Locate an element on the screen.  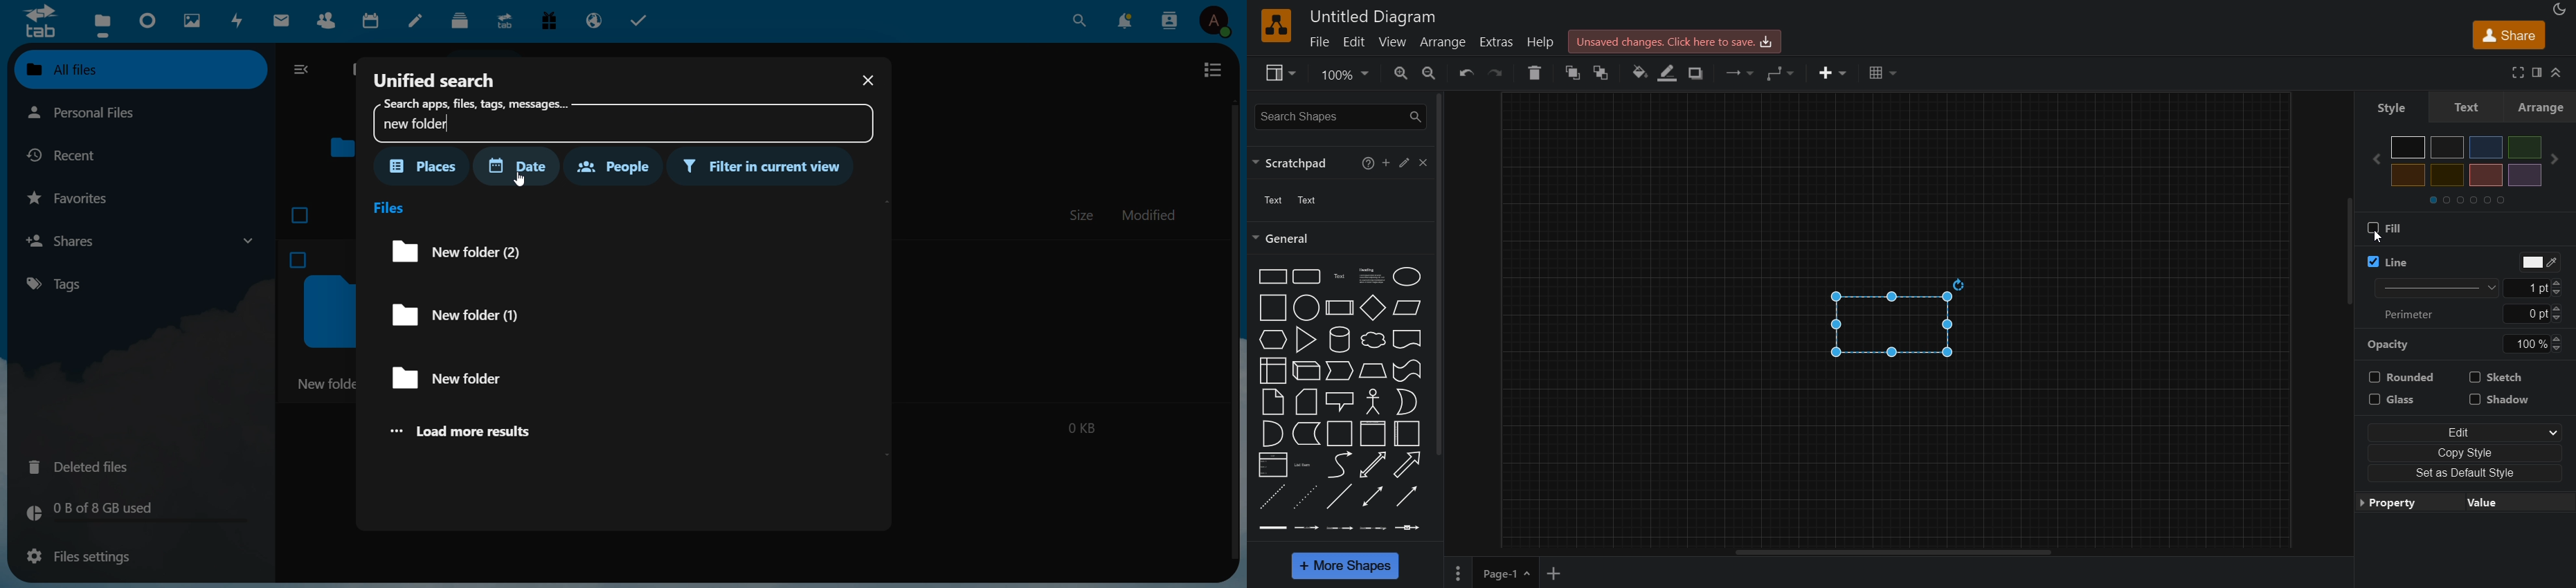
help is located at coordinates (1533, 73).